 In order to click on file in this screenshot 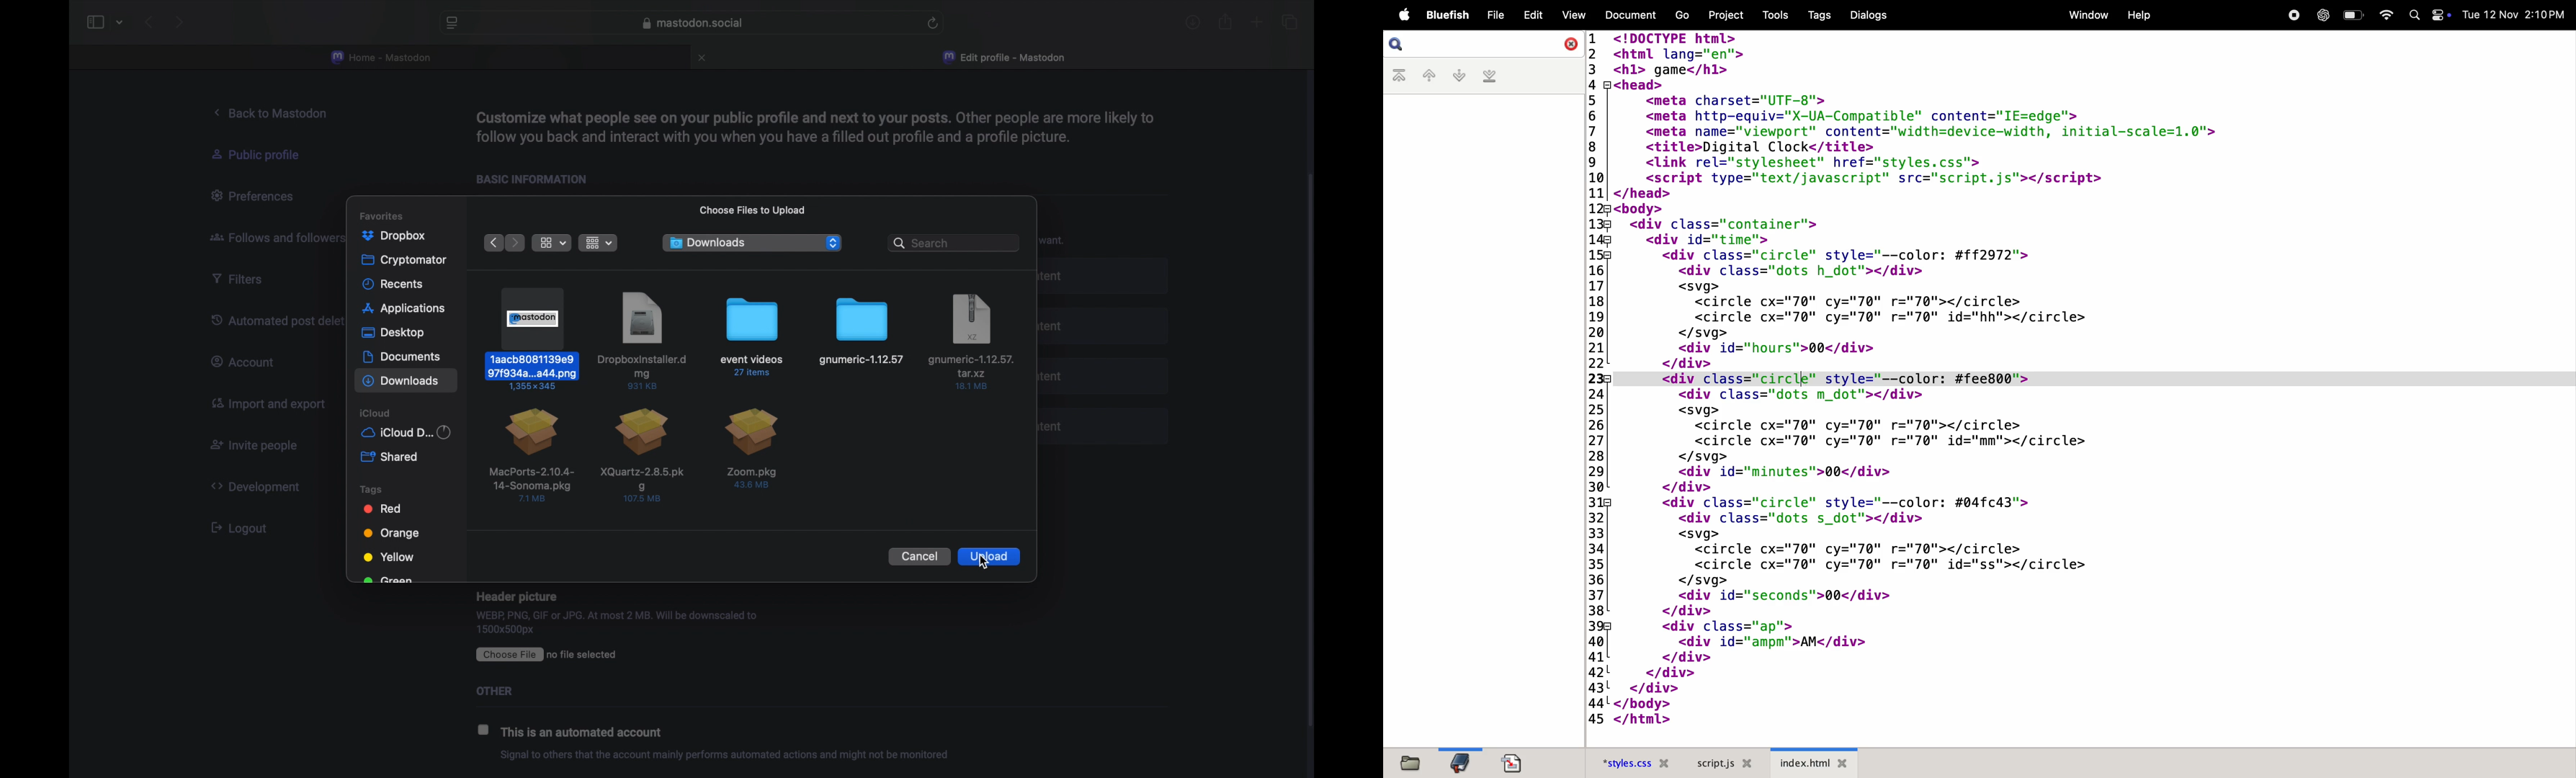, I will do `click(862, 332)`.